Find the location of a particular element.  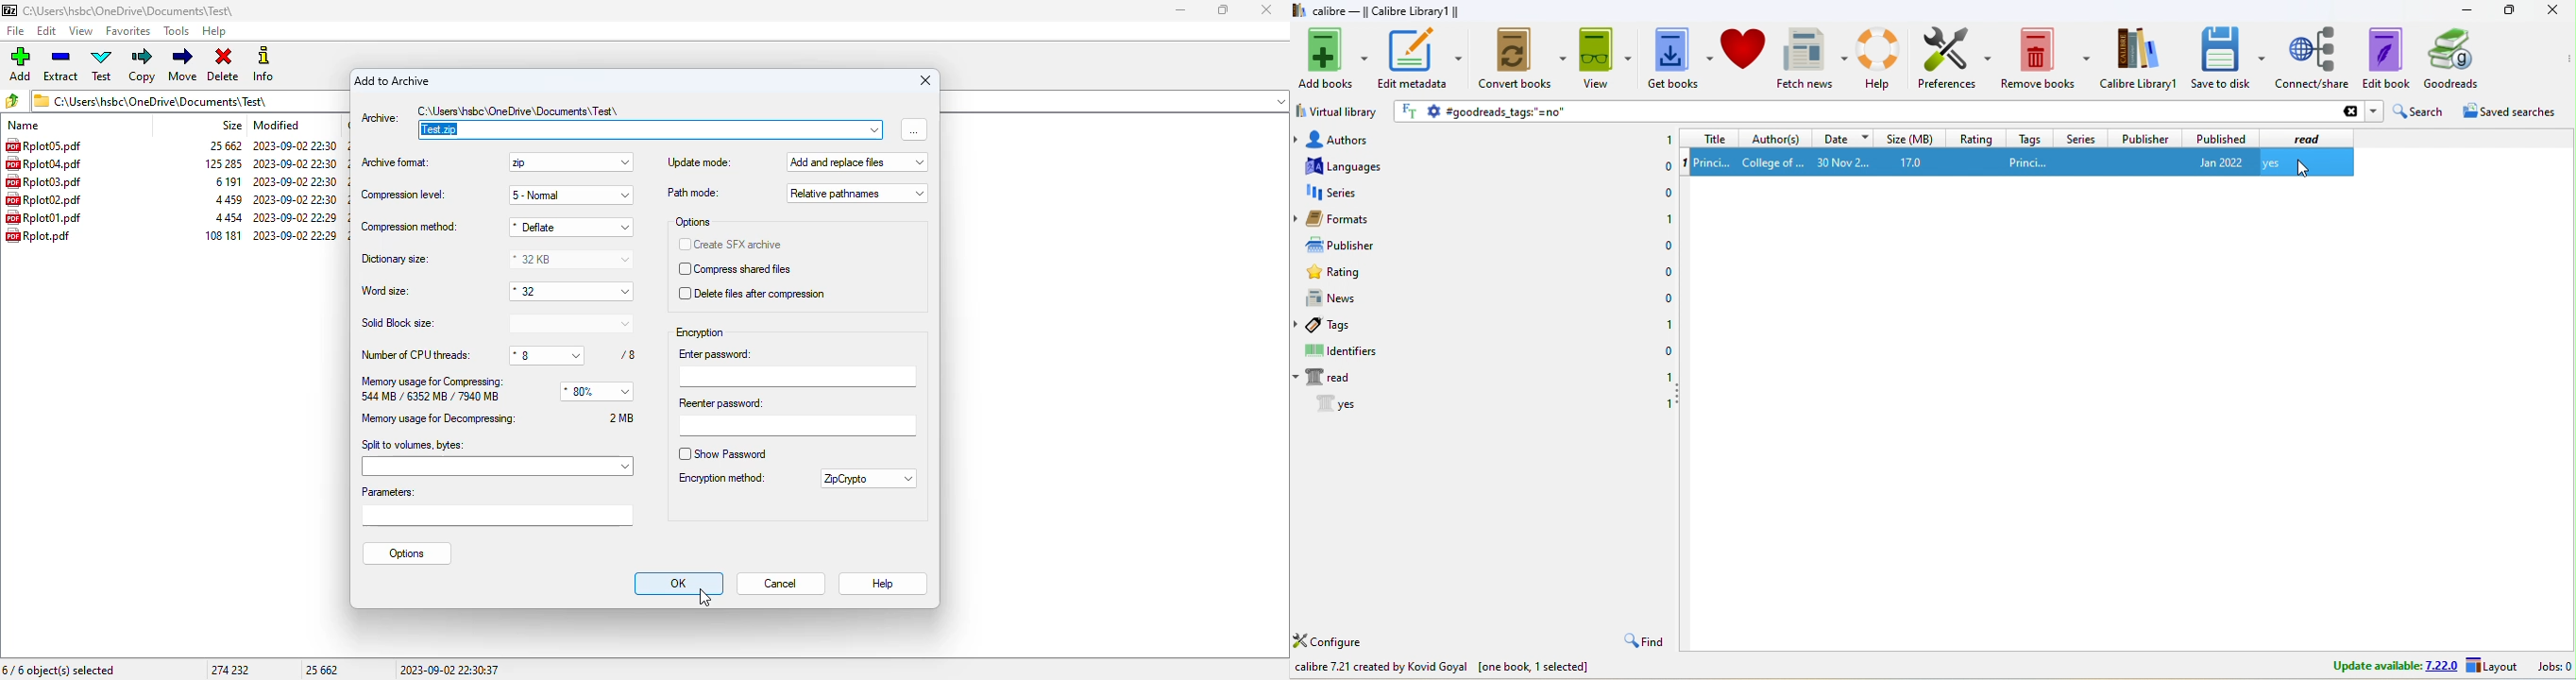

add and replace files is located at coordinates (855, 162).